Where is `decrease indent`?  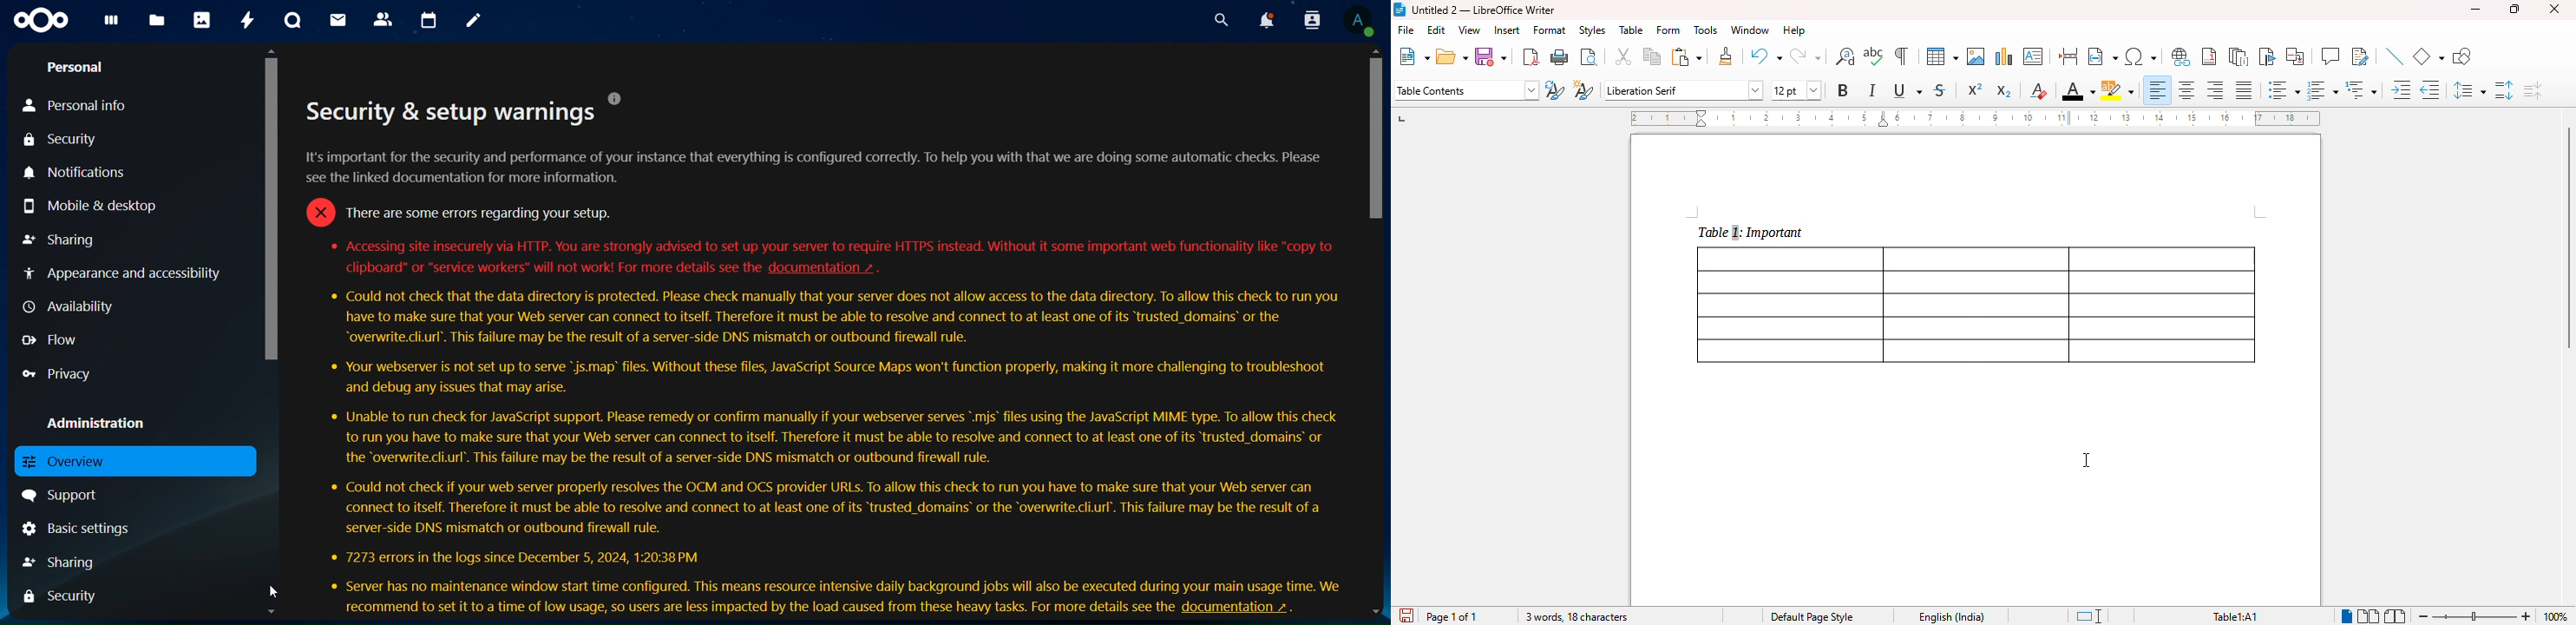
decrease indent is located at coordinates (2430, 90).